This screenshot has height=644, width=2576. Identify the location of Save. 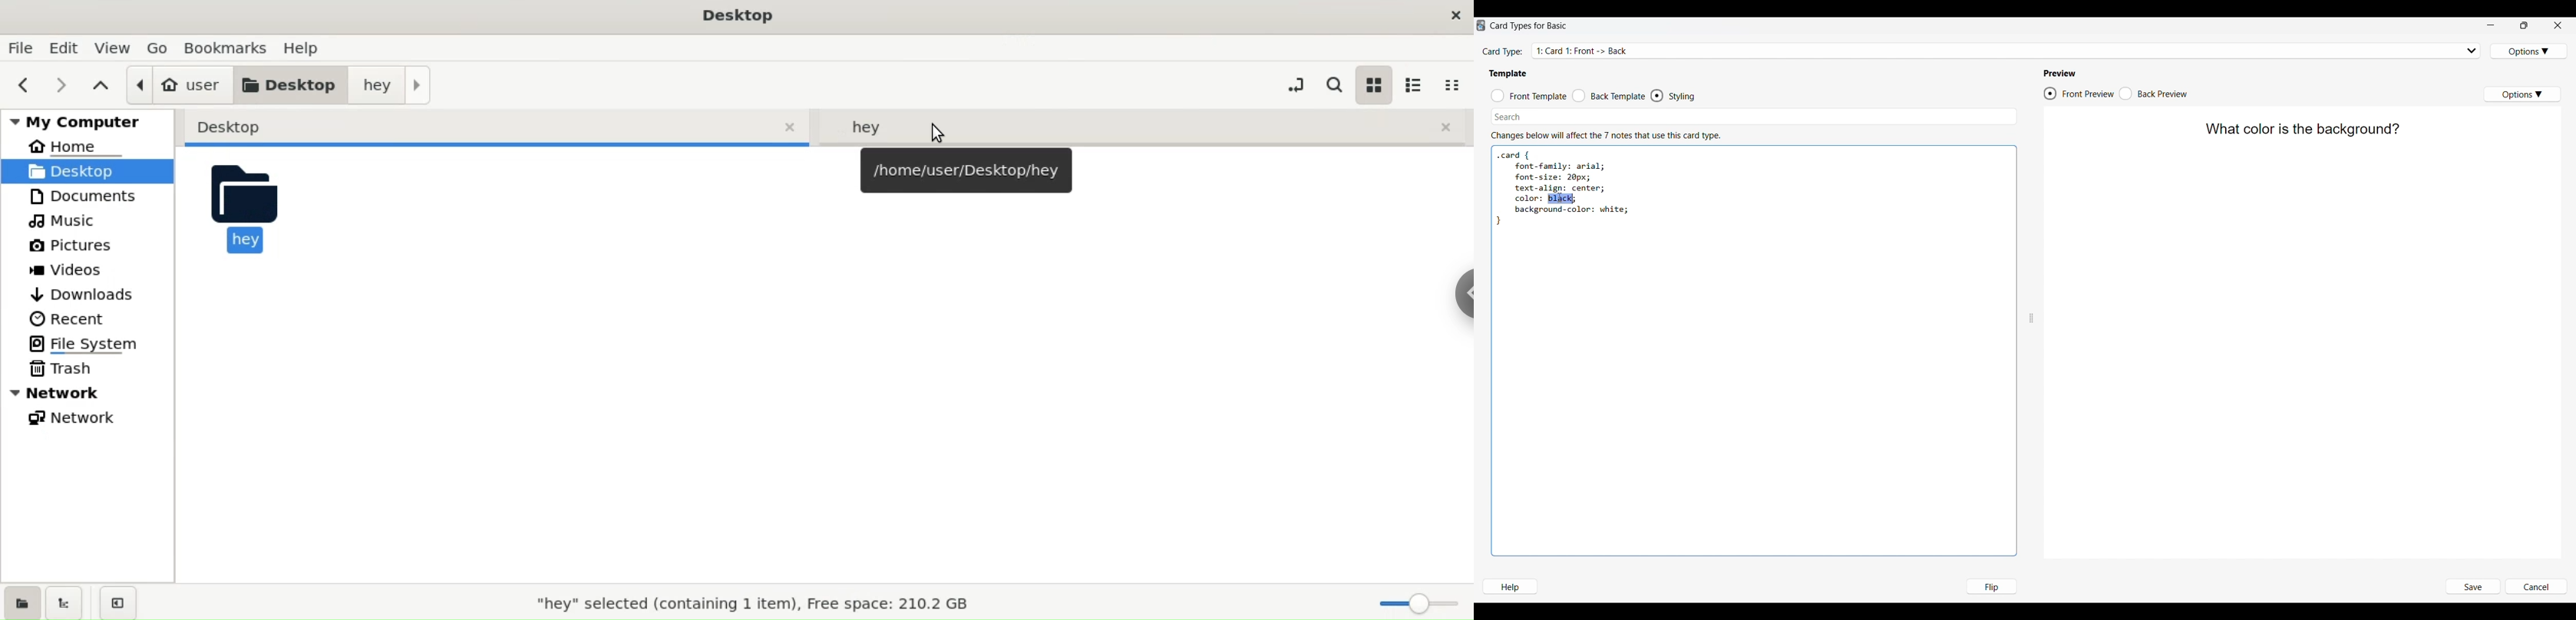
(2472, 587).